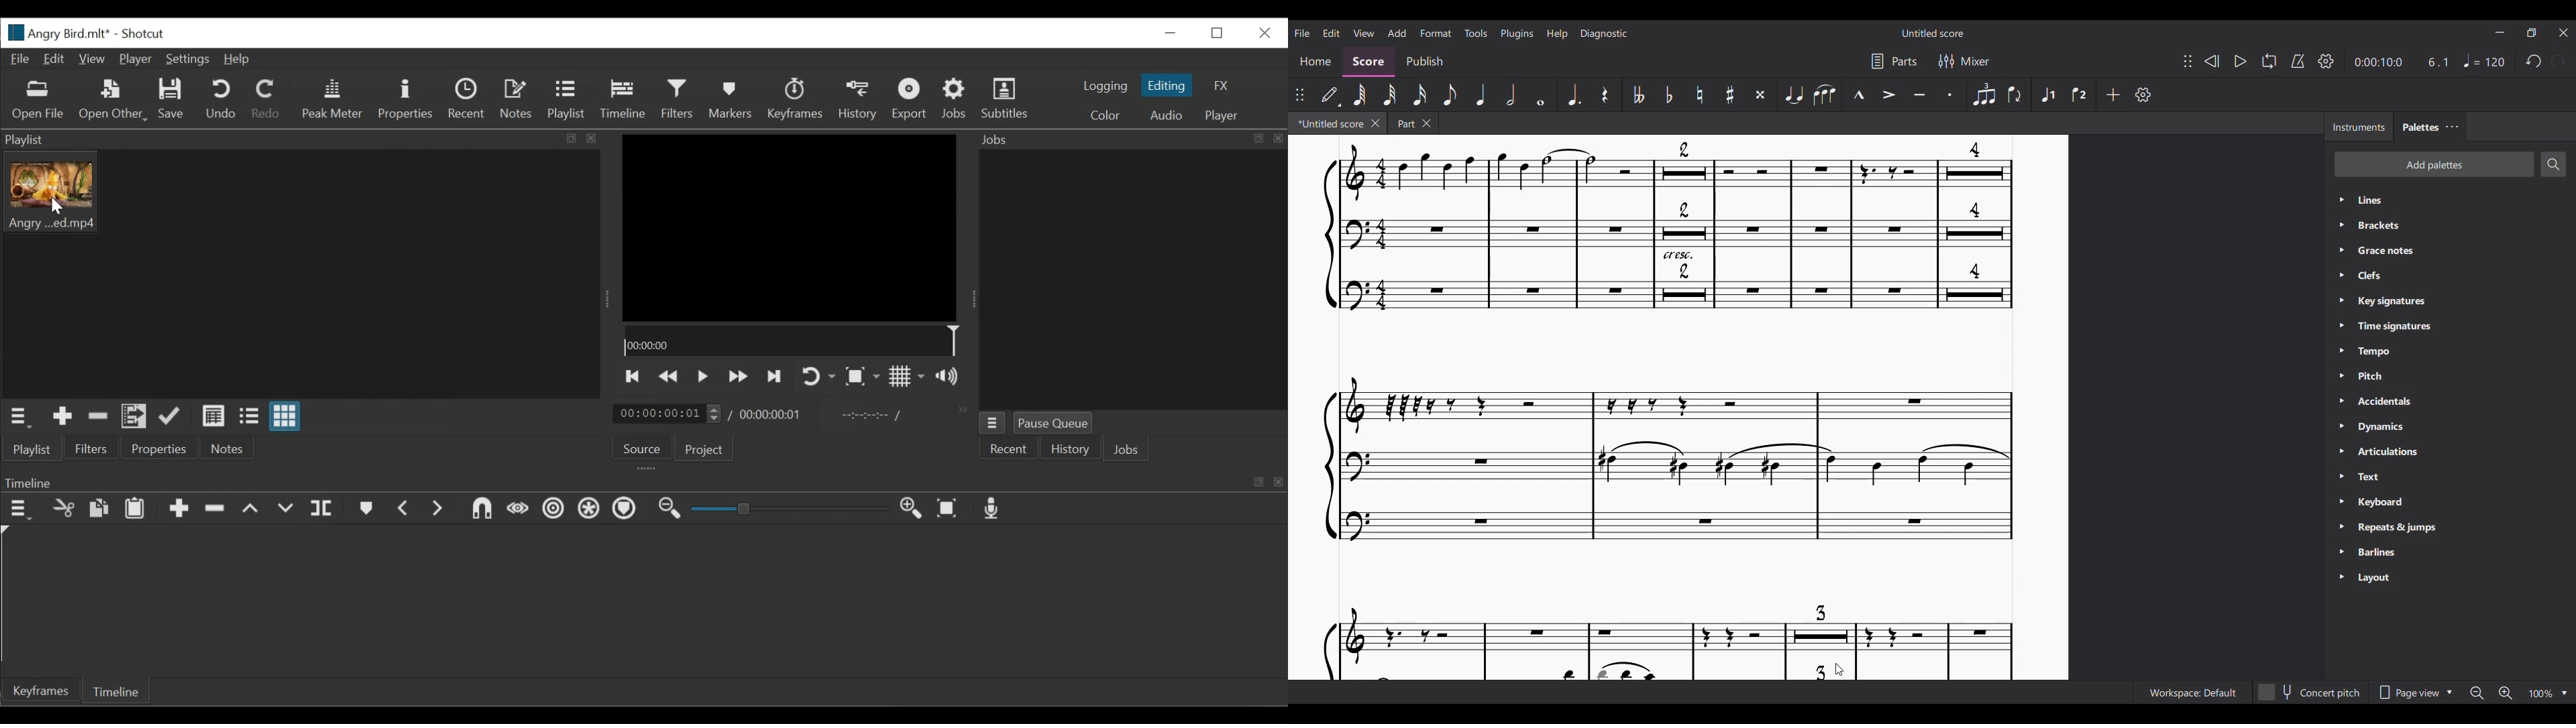 This screenshot has height=728, width=2576. Describe the element at coordinates (770, 414) in the screenshot. I see `Total duration` at that location.